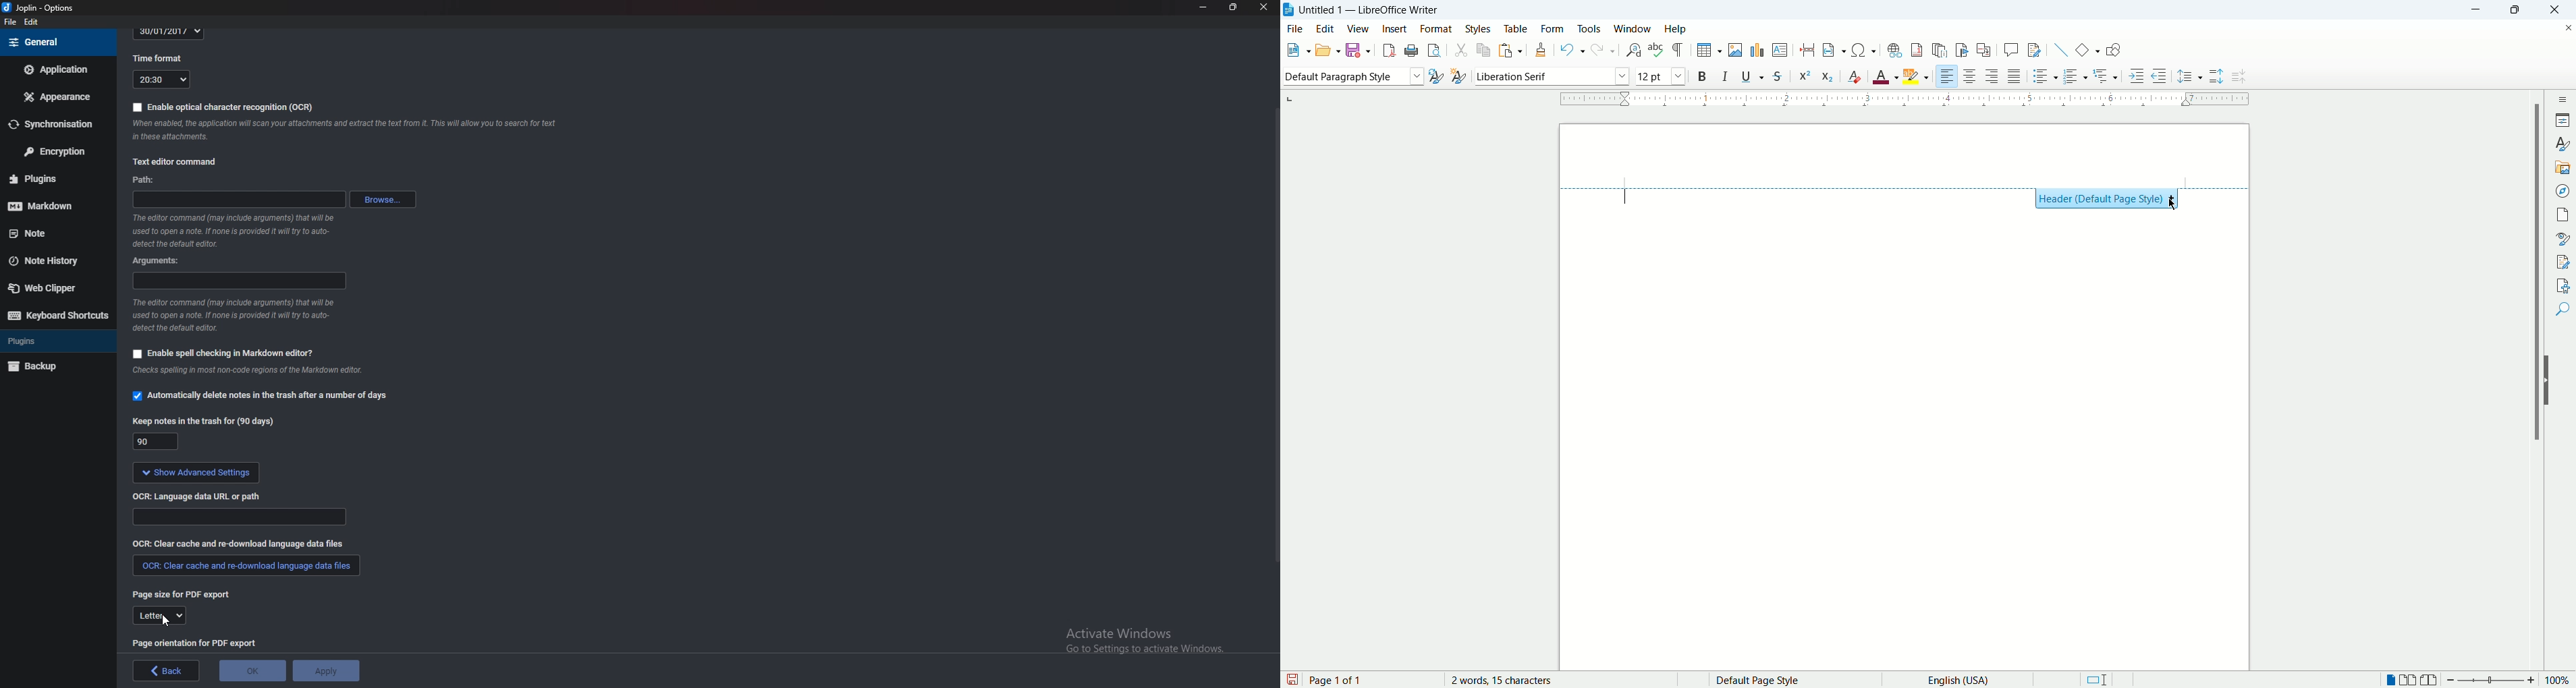 Image resolution: width=2576 pixels, height=700 pixels. I want to click on general, so click(57, 43).